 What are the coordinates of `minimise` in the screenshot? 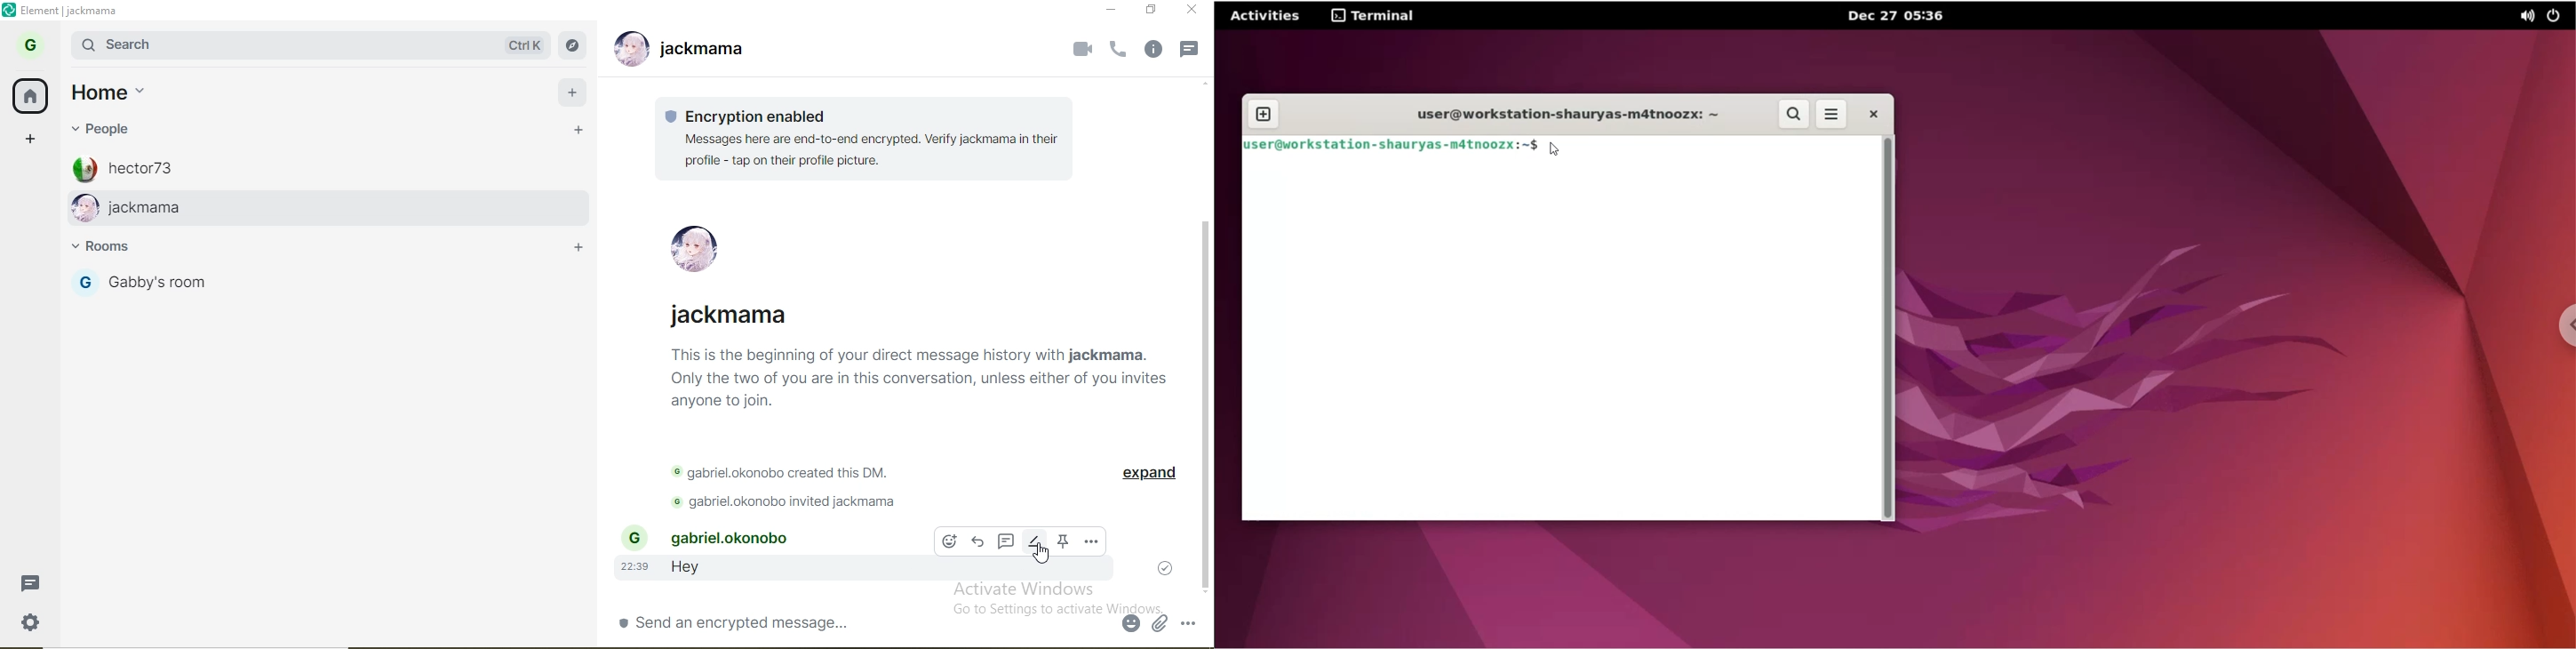 It's located at (1105, 10).